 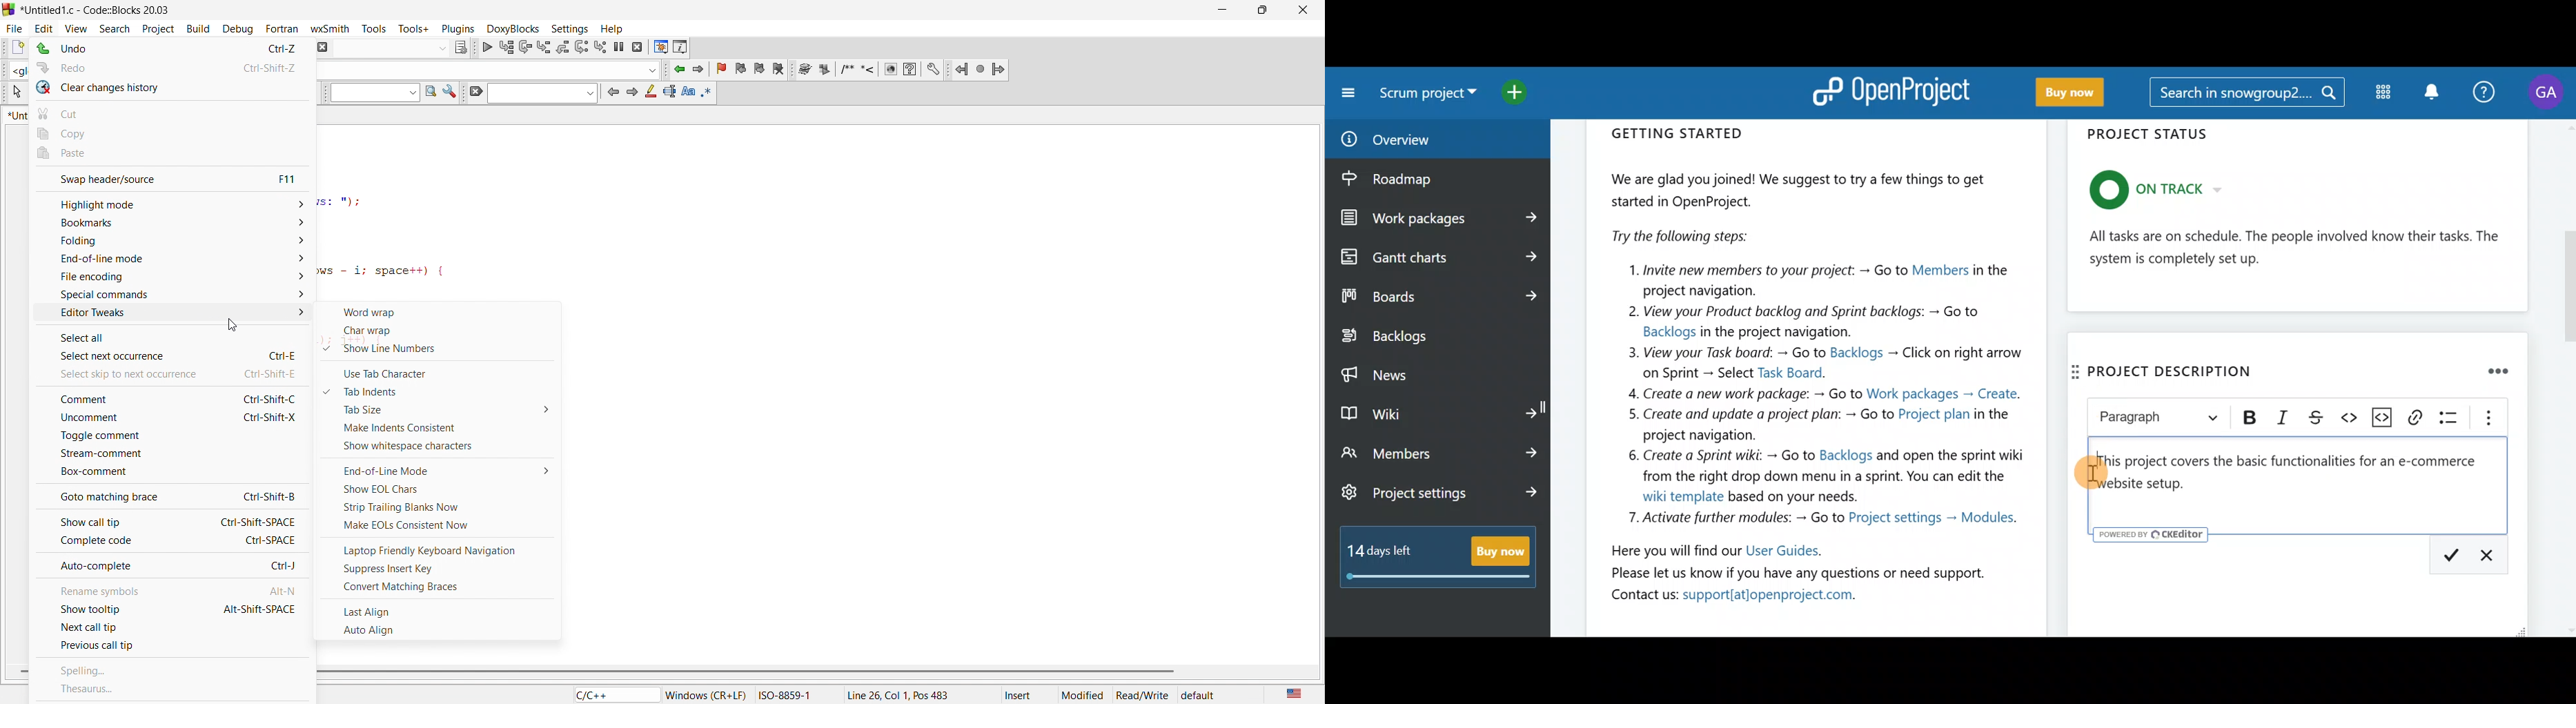 What do you see at coordinates (170, 317) in the screenshot?
I see `editor tweaks` at bounding box center [170, 317].